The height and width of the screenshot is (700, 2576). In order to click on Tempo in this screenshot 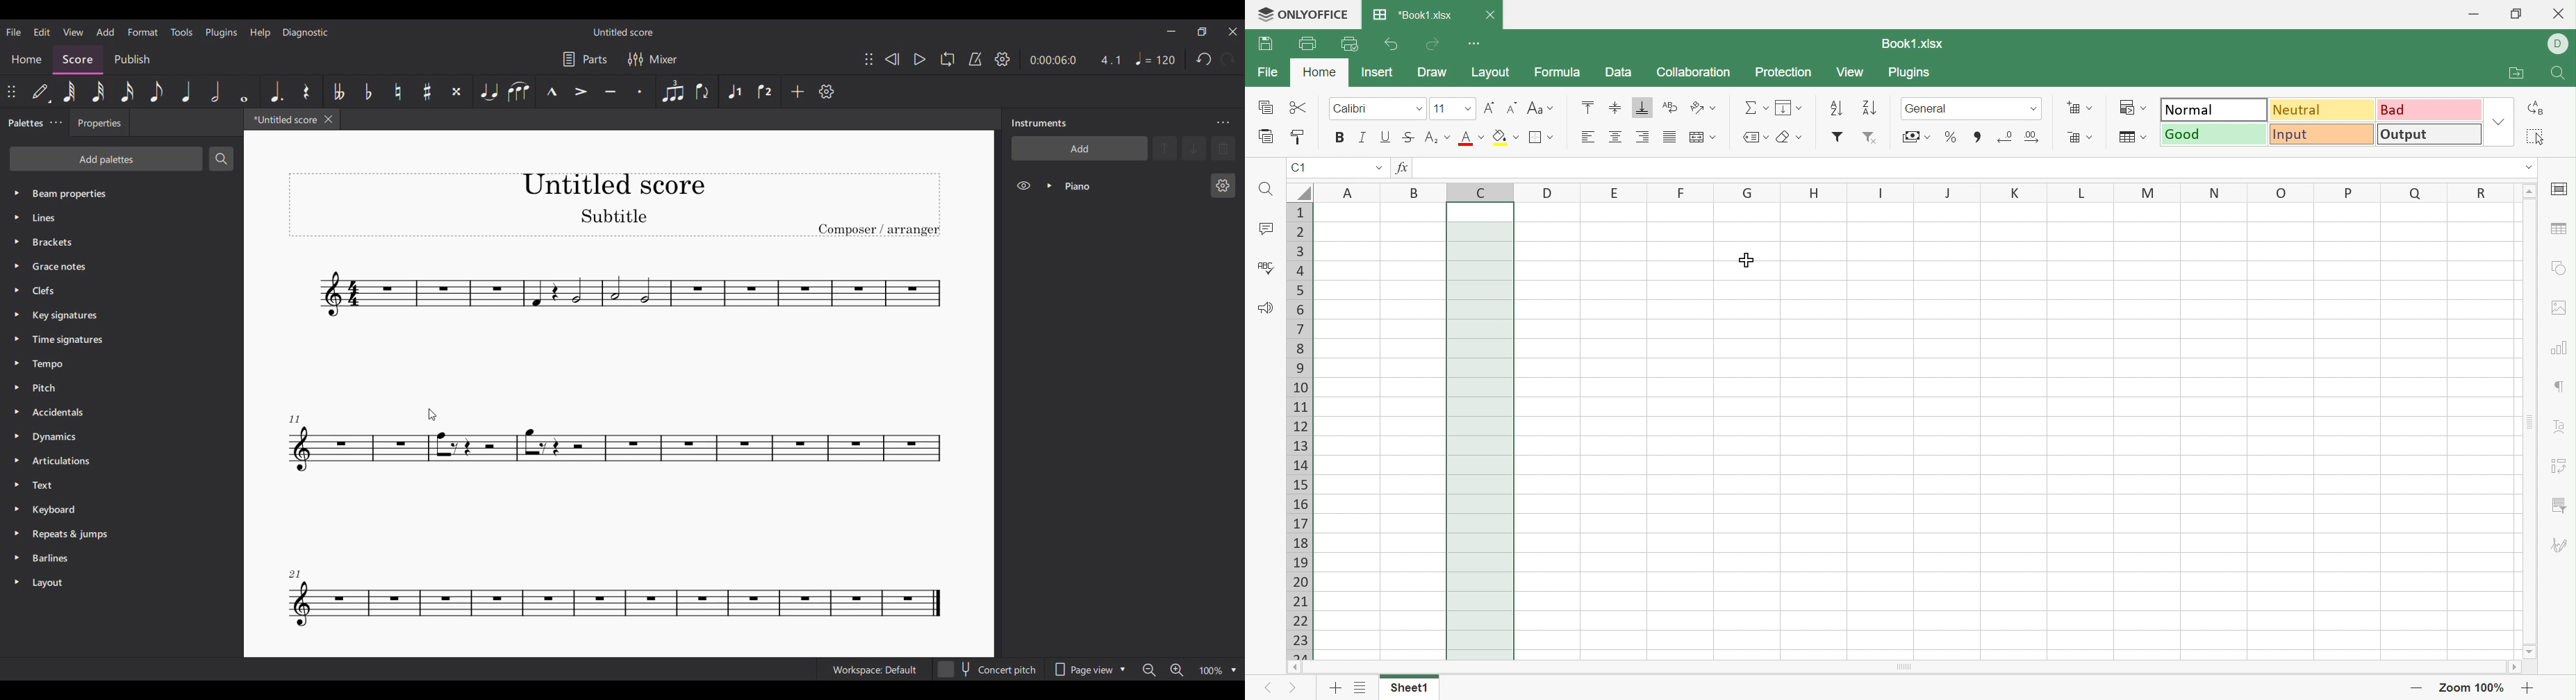, I will do `click(1155, 58)`.